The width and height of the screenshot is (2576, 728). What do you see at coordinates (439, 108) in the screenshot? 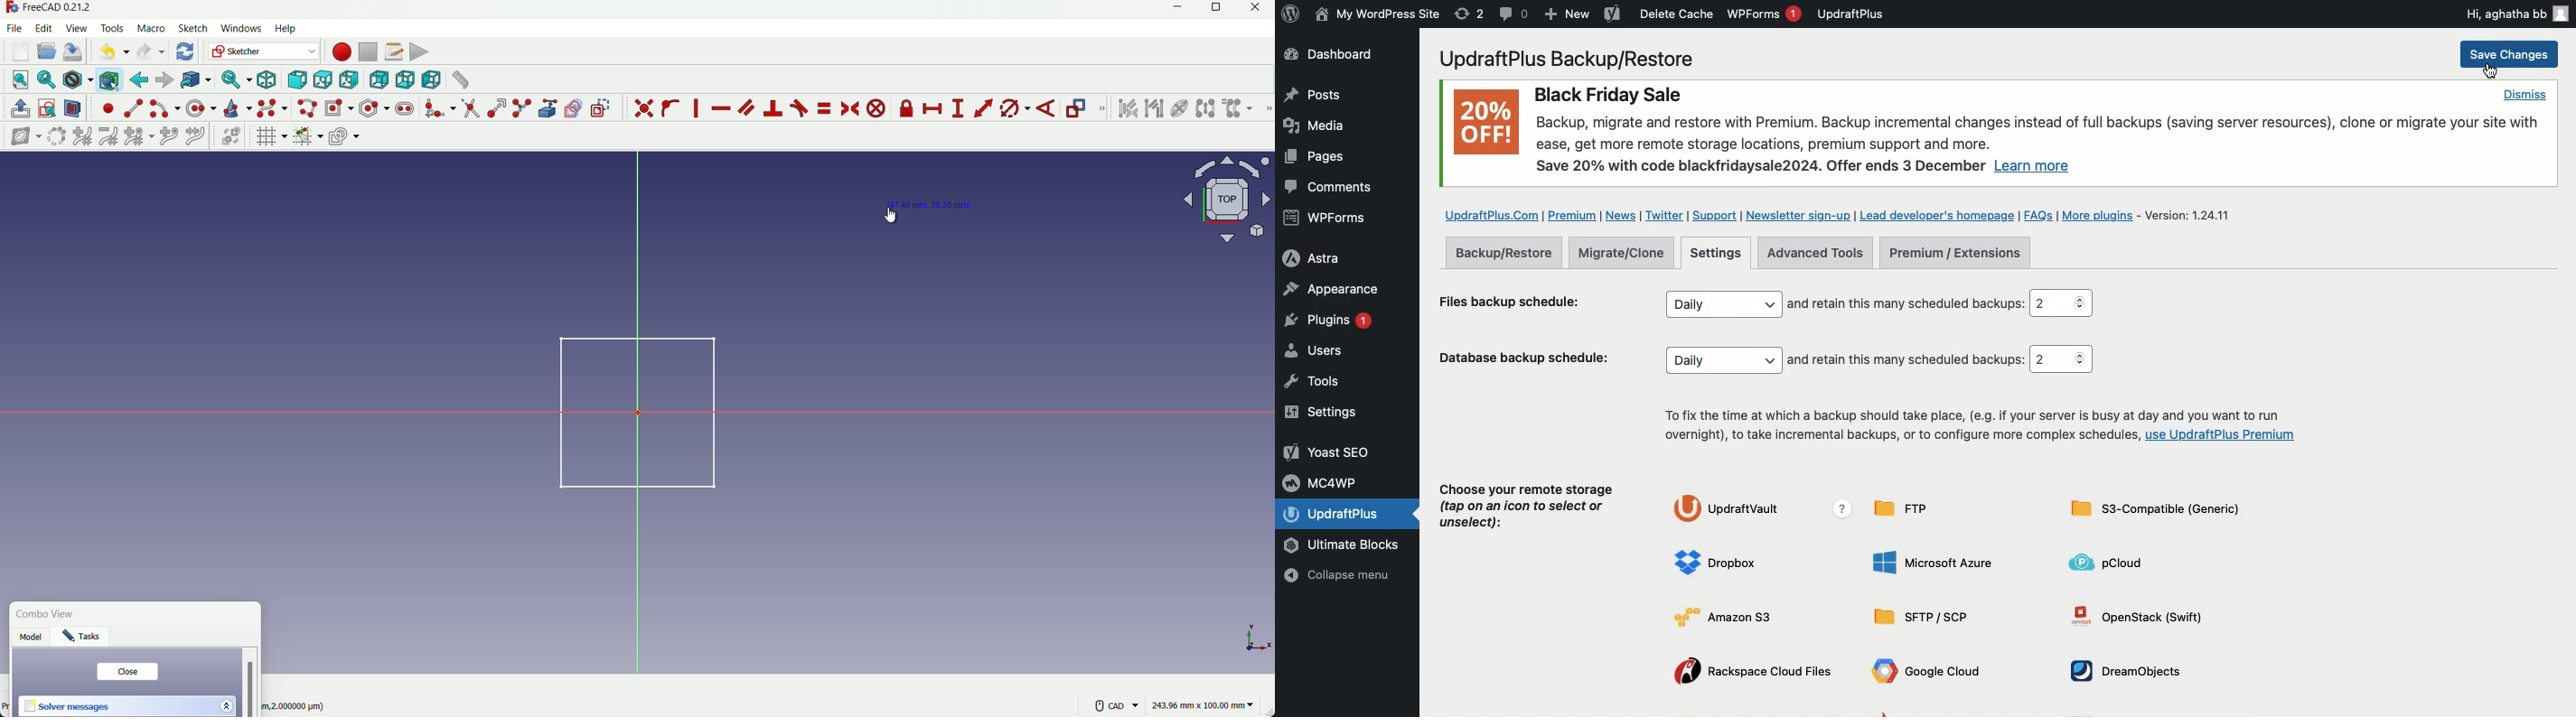
I see `create fillet` at bounding box center [439, 108].